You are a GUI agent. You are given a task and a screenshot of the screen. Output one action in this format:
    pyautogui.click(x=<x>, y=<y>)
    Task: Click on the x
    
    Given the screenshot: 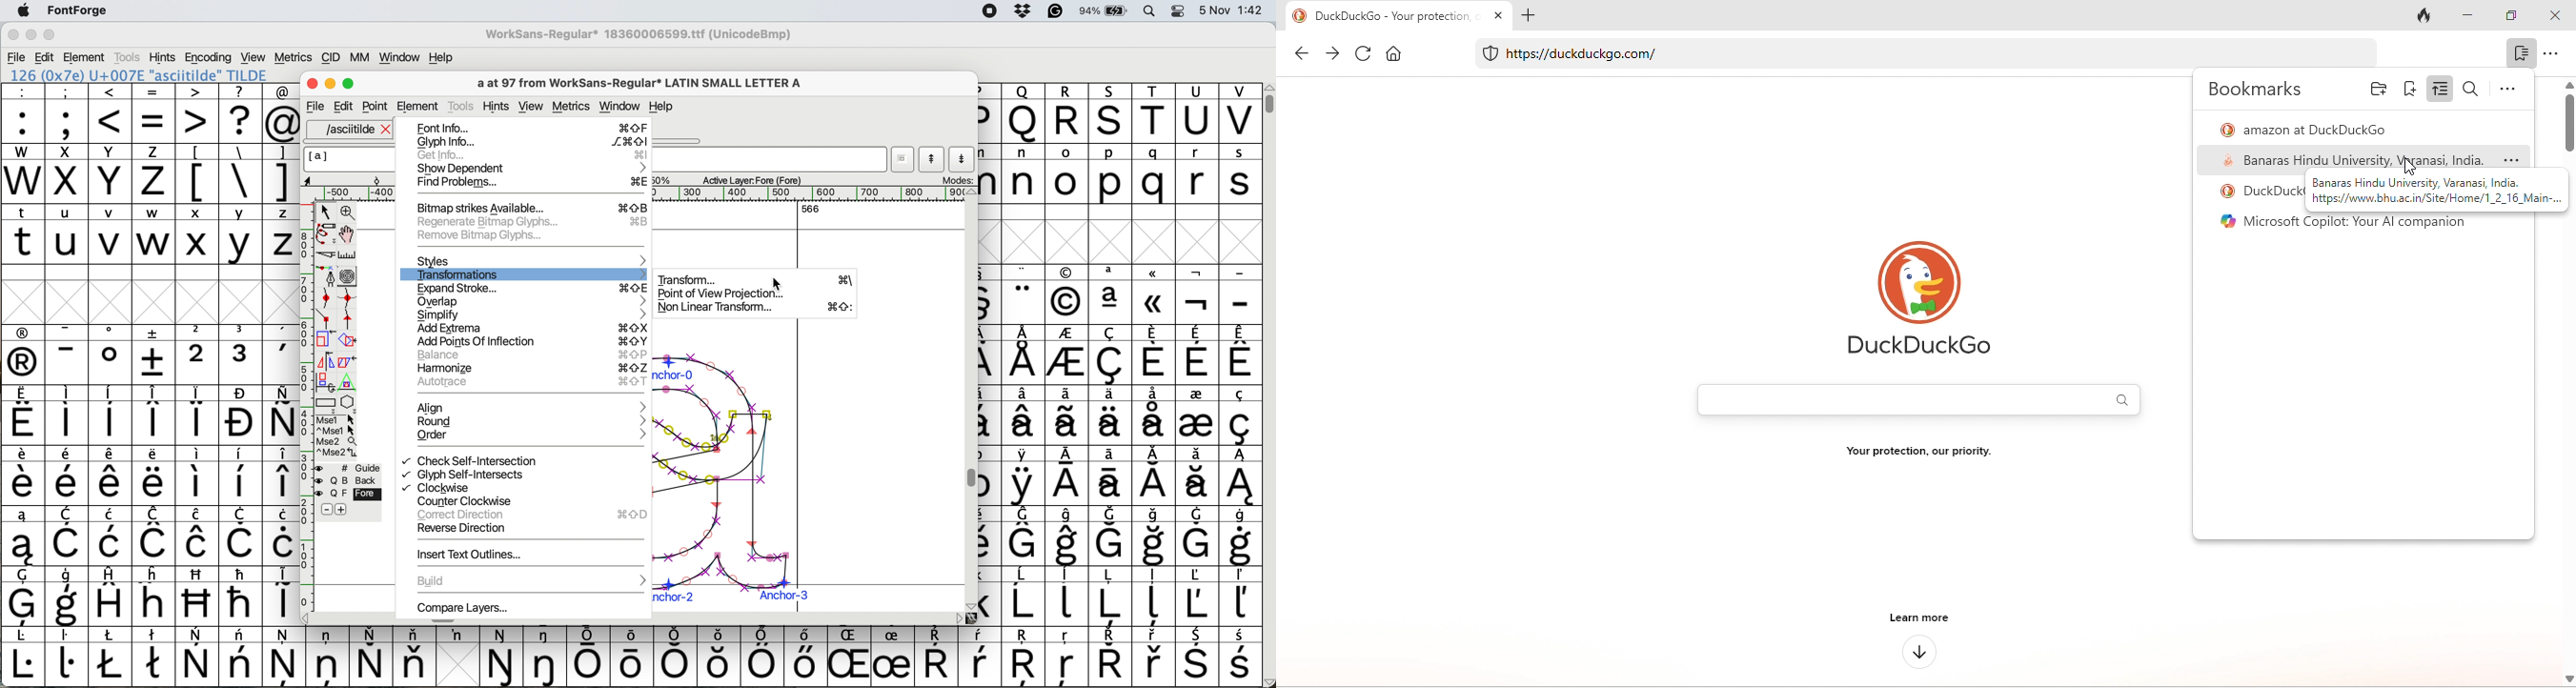 What is the action you would take?
    pyautogui.click(x=197, y=234)
    